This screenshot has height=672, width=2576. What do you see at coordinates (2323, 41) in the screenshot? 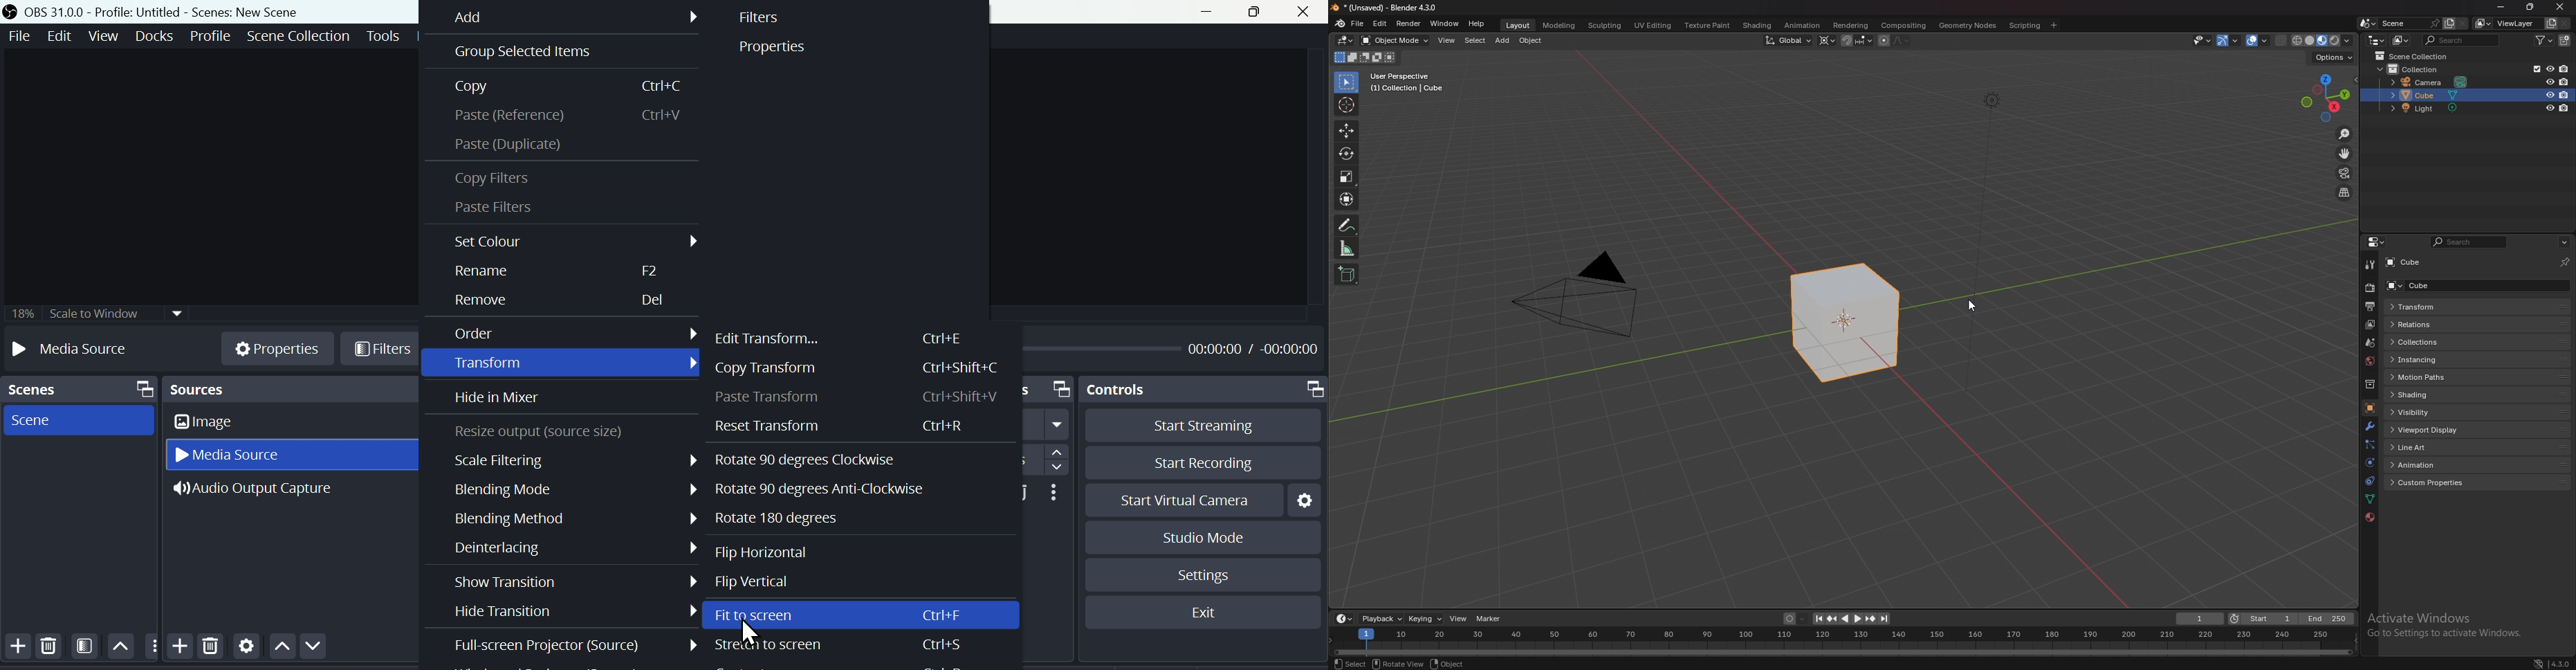
I see `viewport shading` at bounding box center [2323, 41].